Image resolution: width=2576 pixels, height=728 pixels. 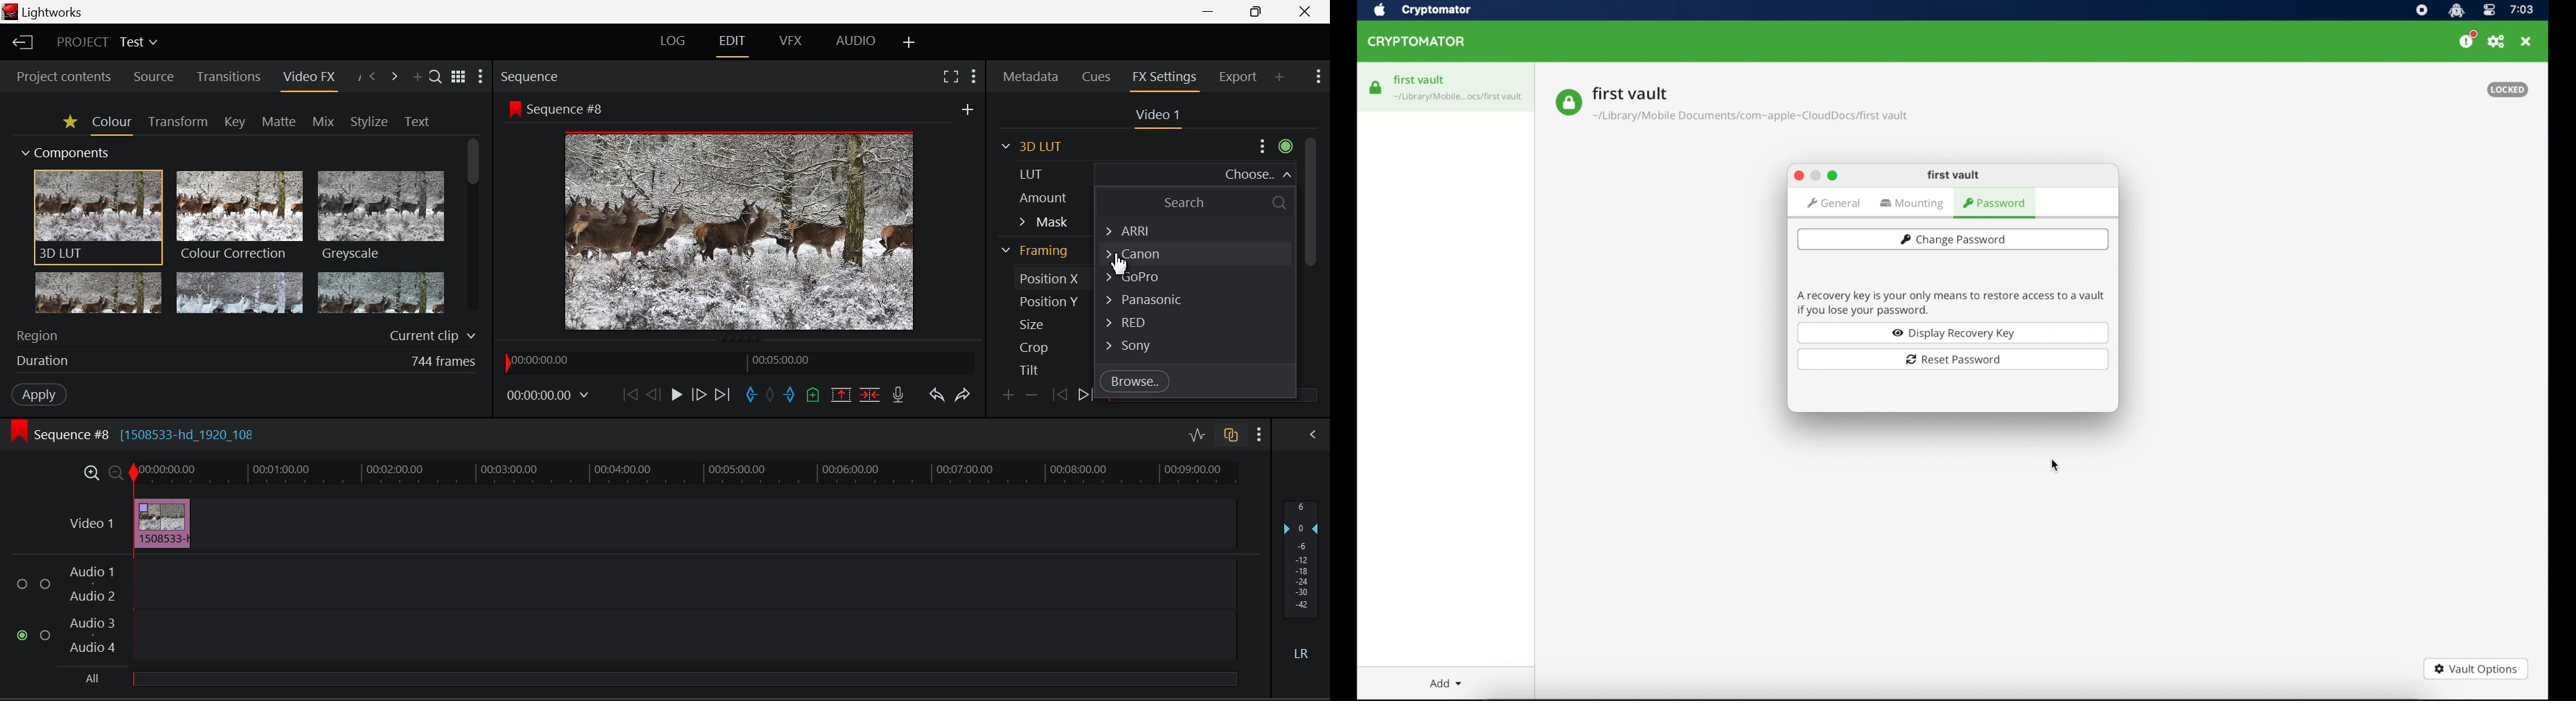 I want to click on Show Settings, so click(x=1317, y=77).